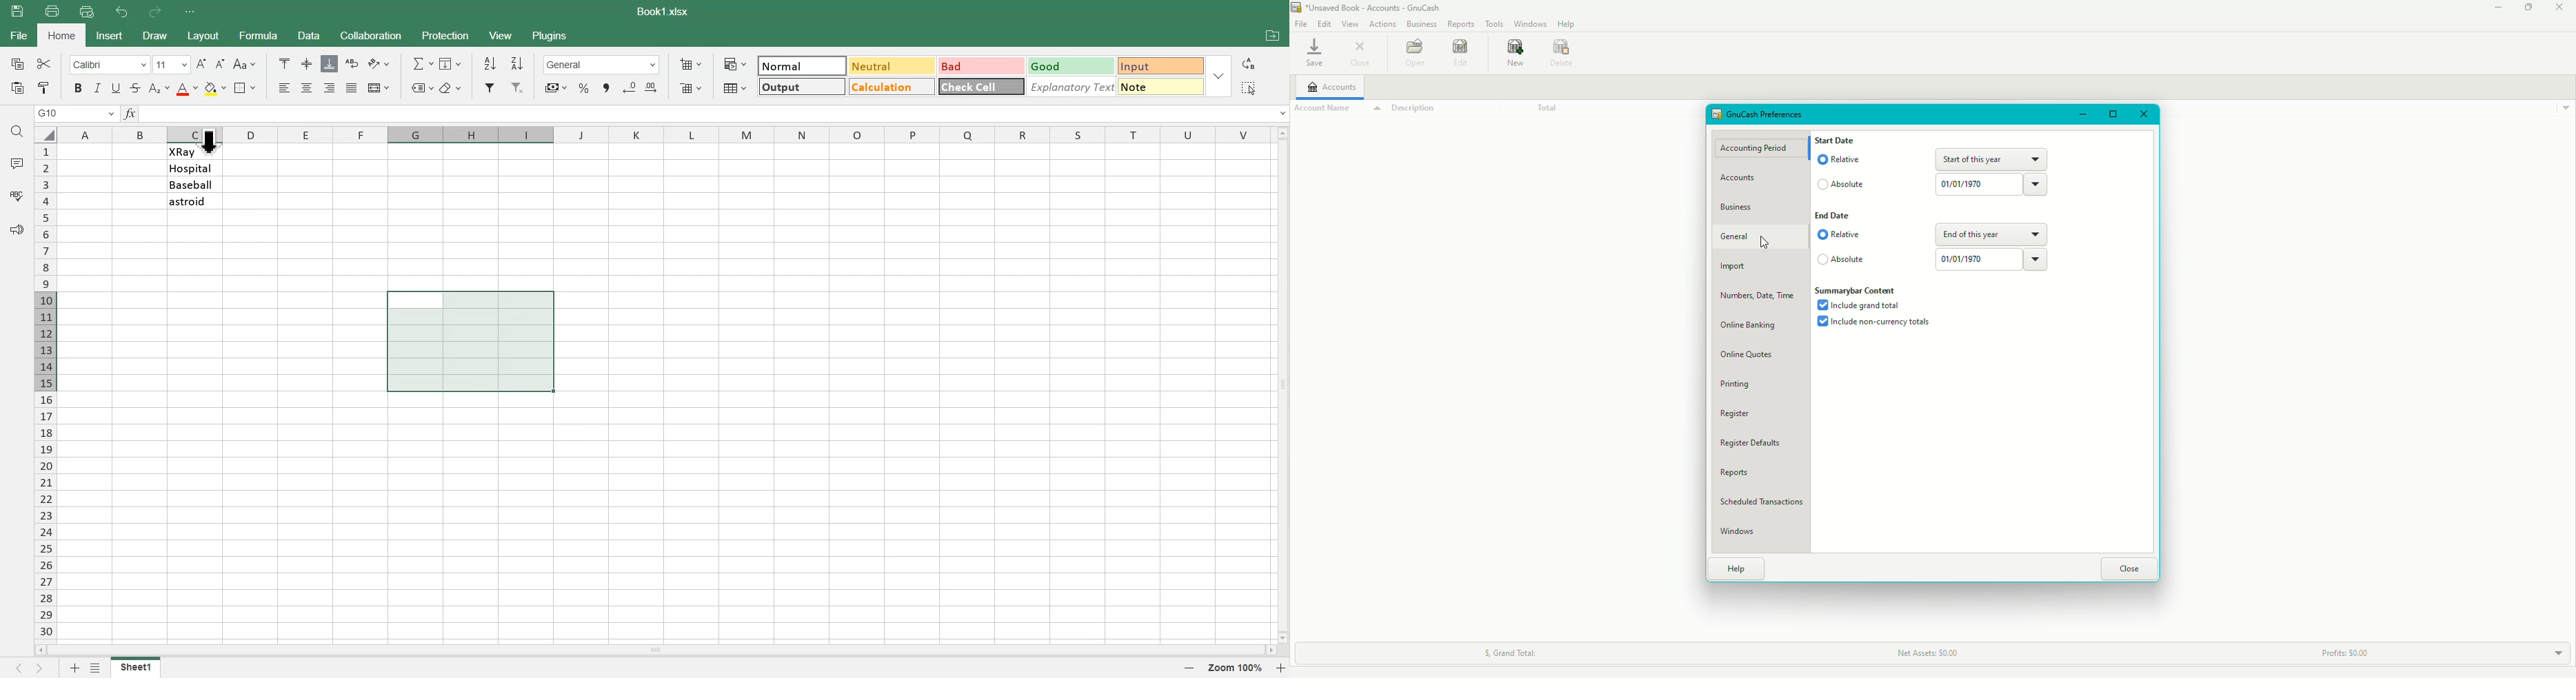 The width and height of the screenshot is (2576, 700). Describe the element at coordinates (490, 88) in the screenshot. I see `Filter` at that location.